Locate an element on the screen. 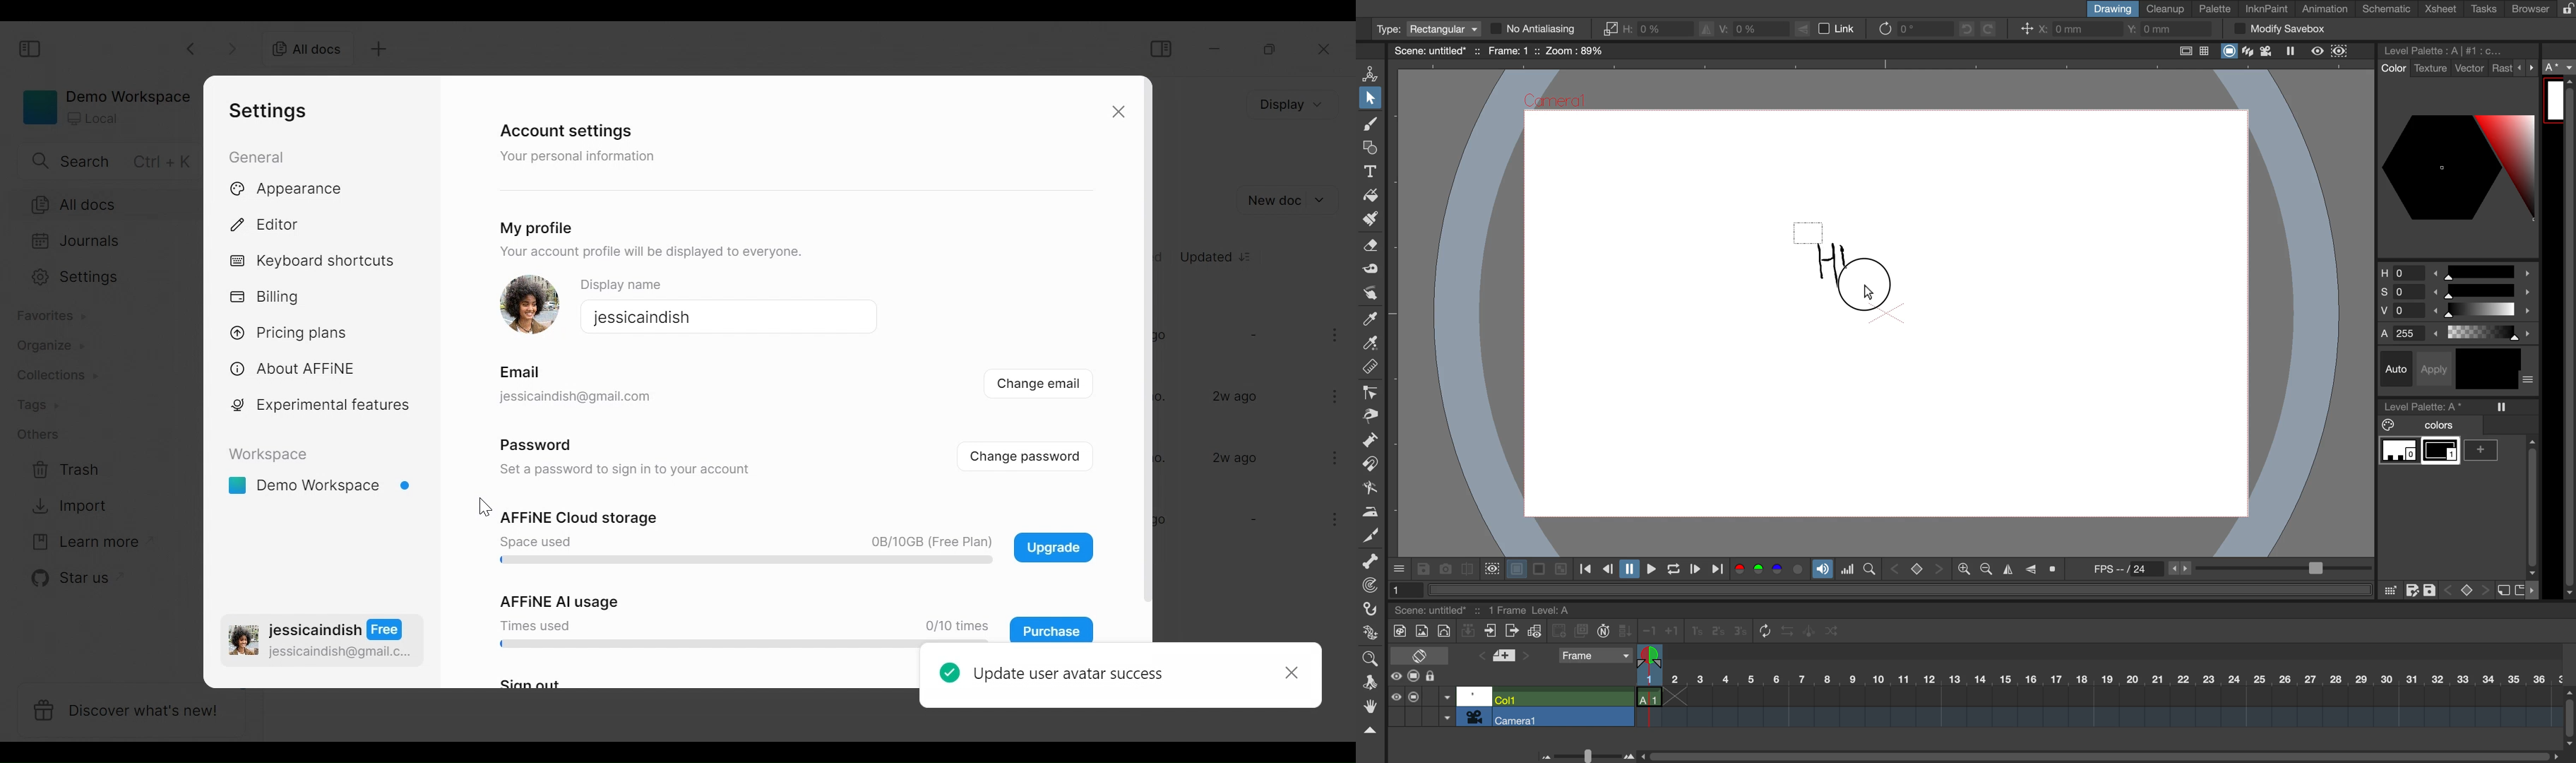  0B/10GB (Free Plan) is located at coordinates (928, 543).